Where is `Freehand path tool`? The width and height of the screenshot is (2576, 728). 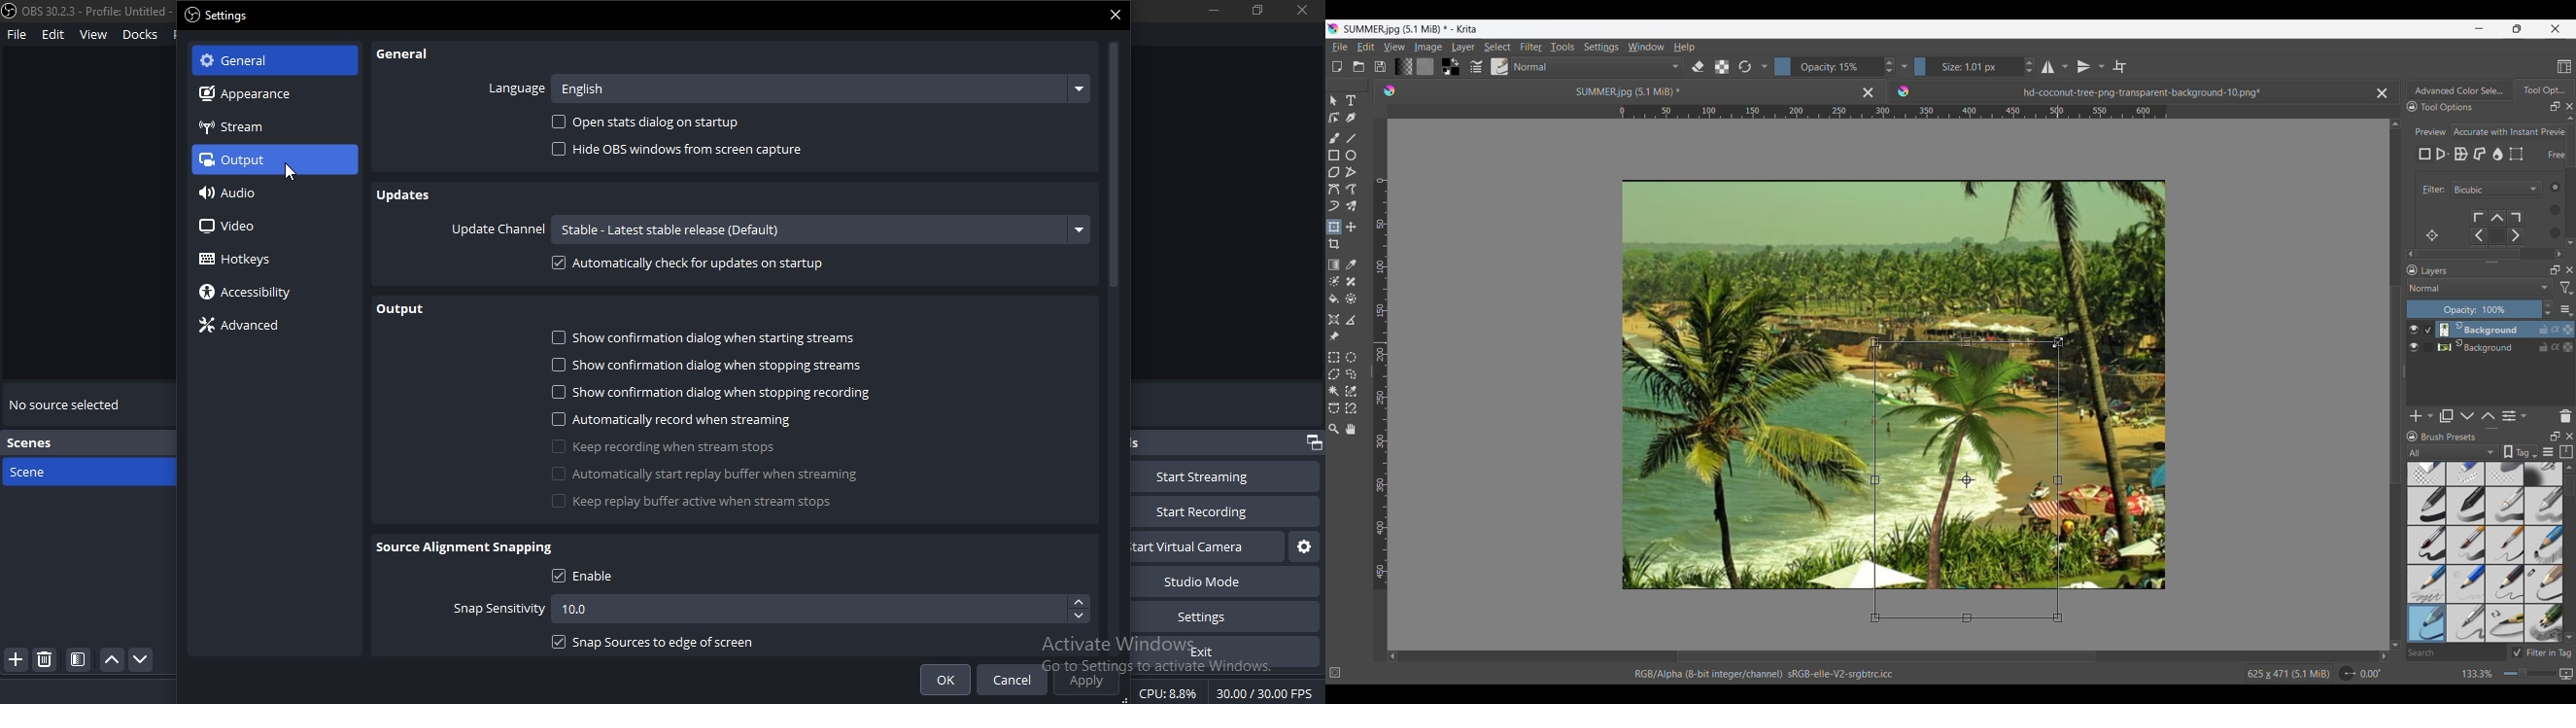 Freehand path tool is located at coordinates (1350, 189).